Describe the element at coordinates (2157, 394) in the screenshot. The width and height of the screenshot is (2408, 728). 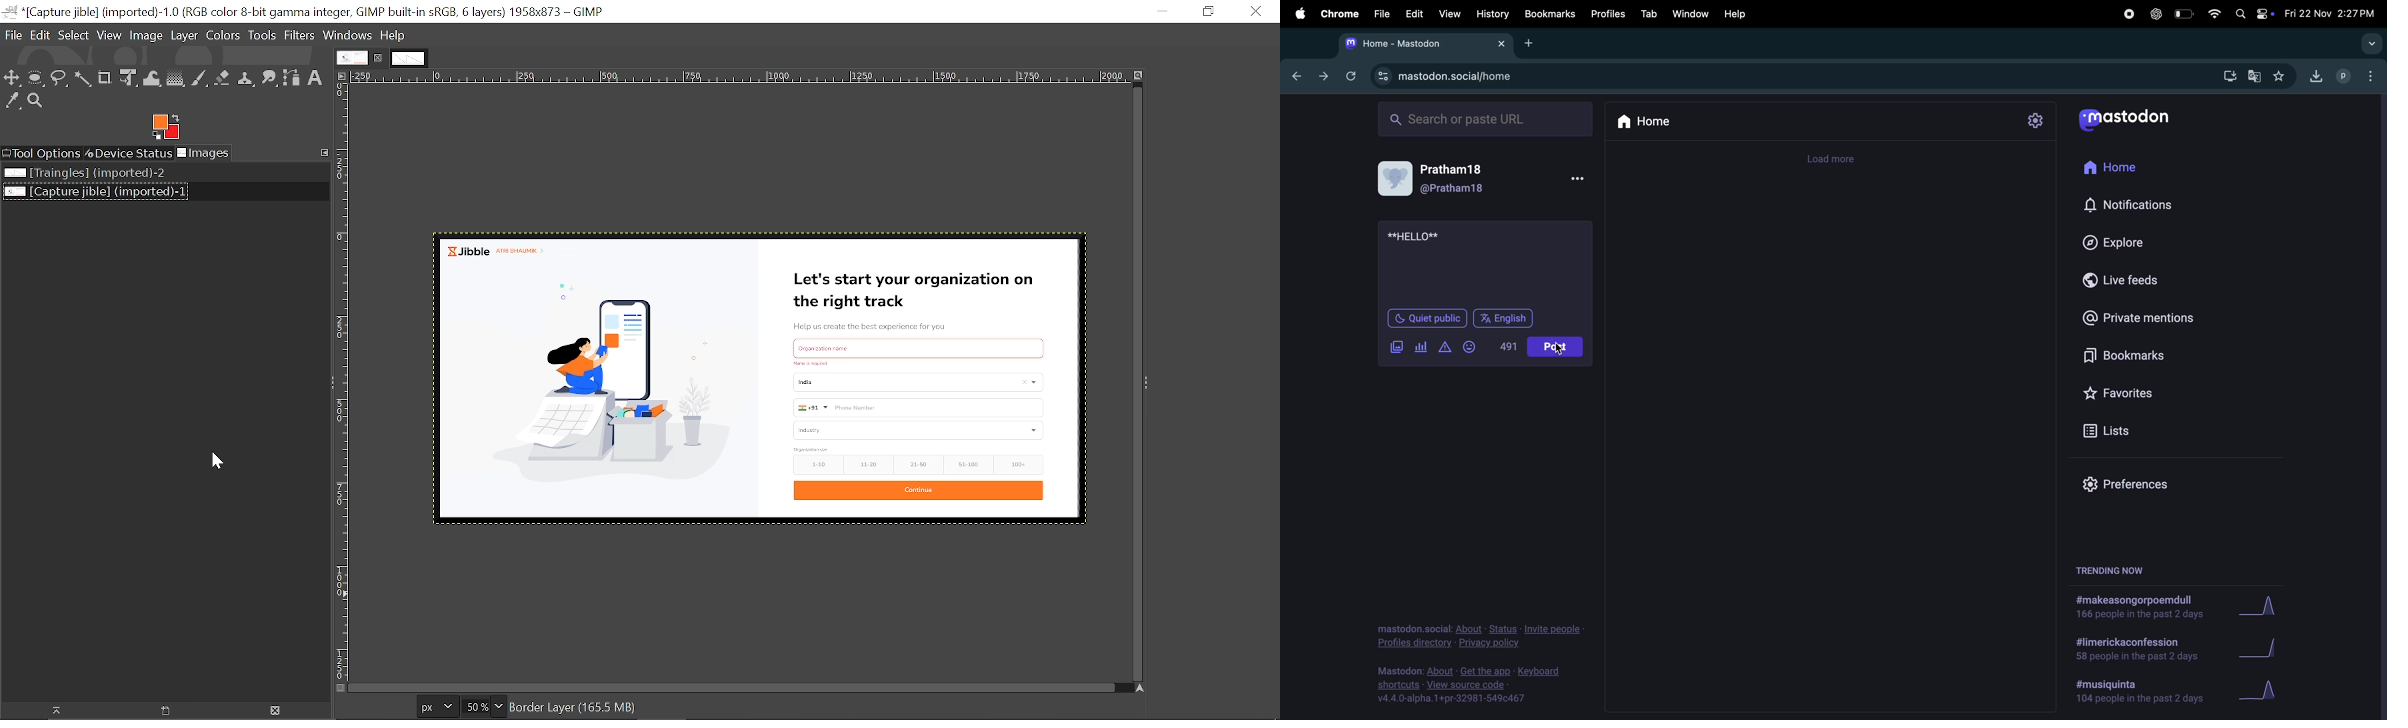
I see `favorites` at that location.